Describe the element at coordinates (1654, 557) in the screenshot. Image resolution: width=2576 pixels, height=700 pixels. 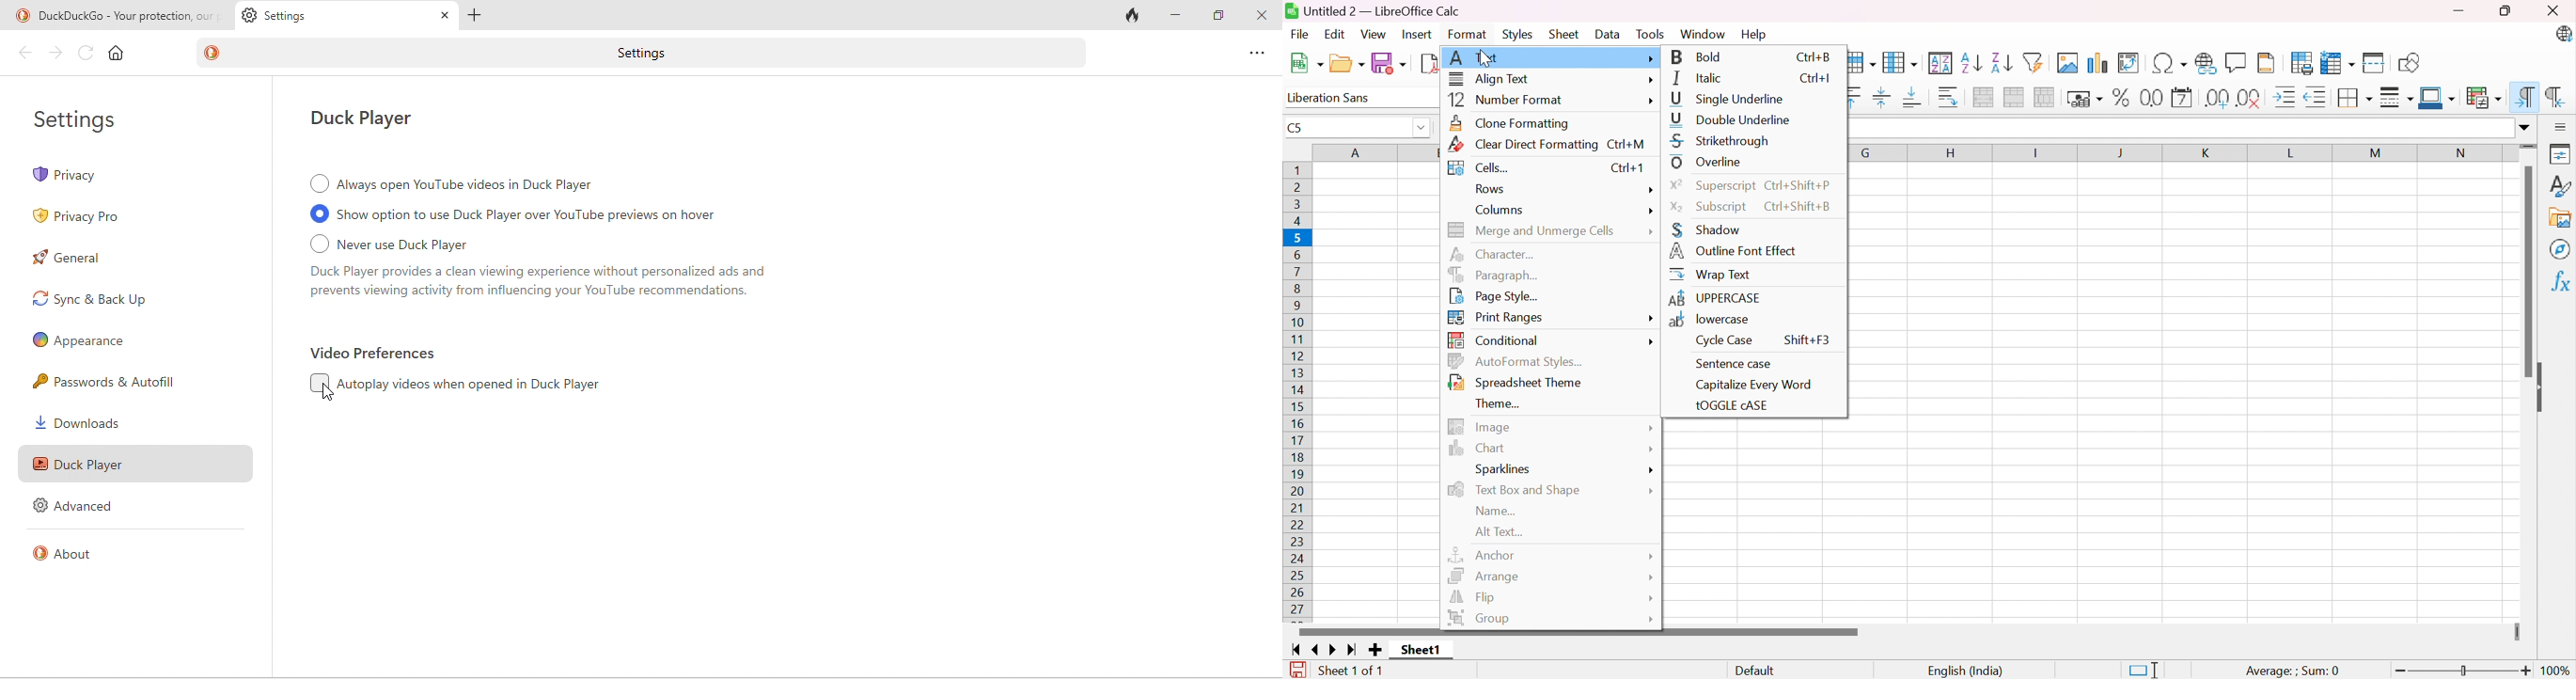
I see `More` at that location.